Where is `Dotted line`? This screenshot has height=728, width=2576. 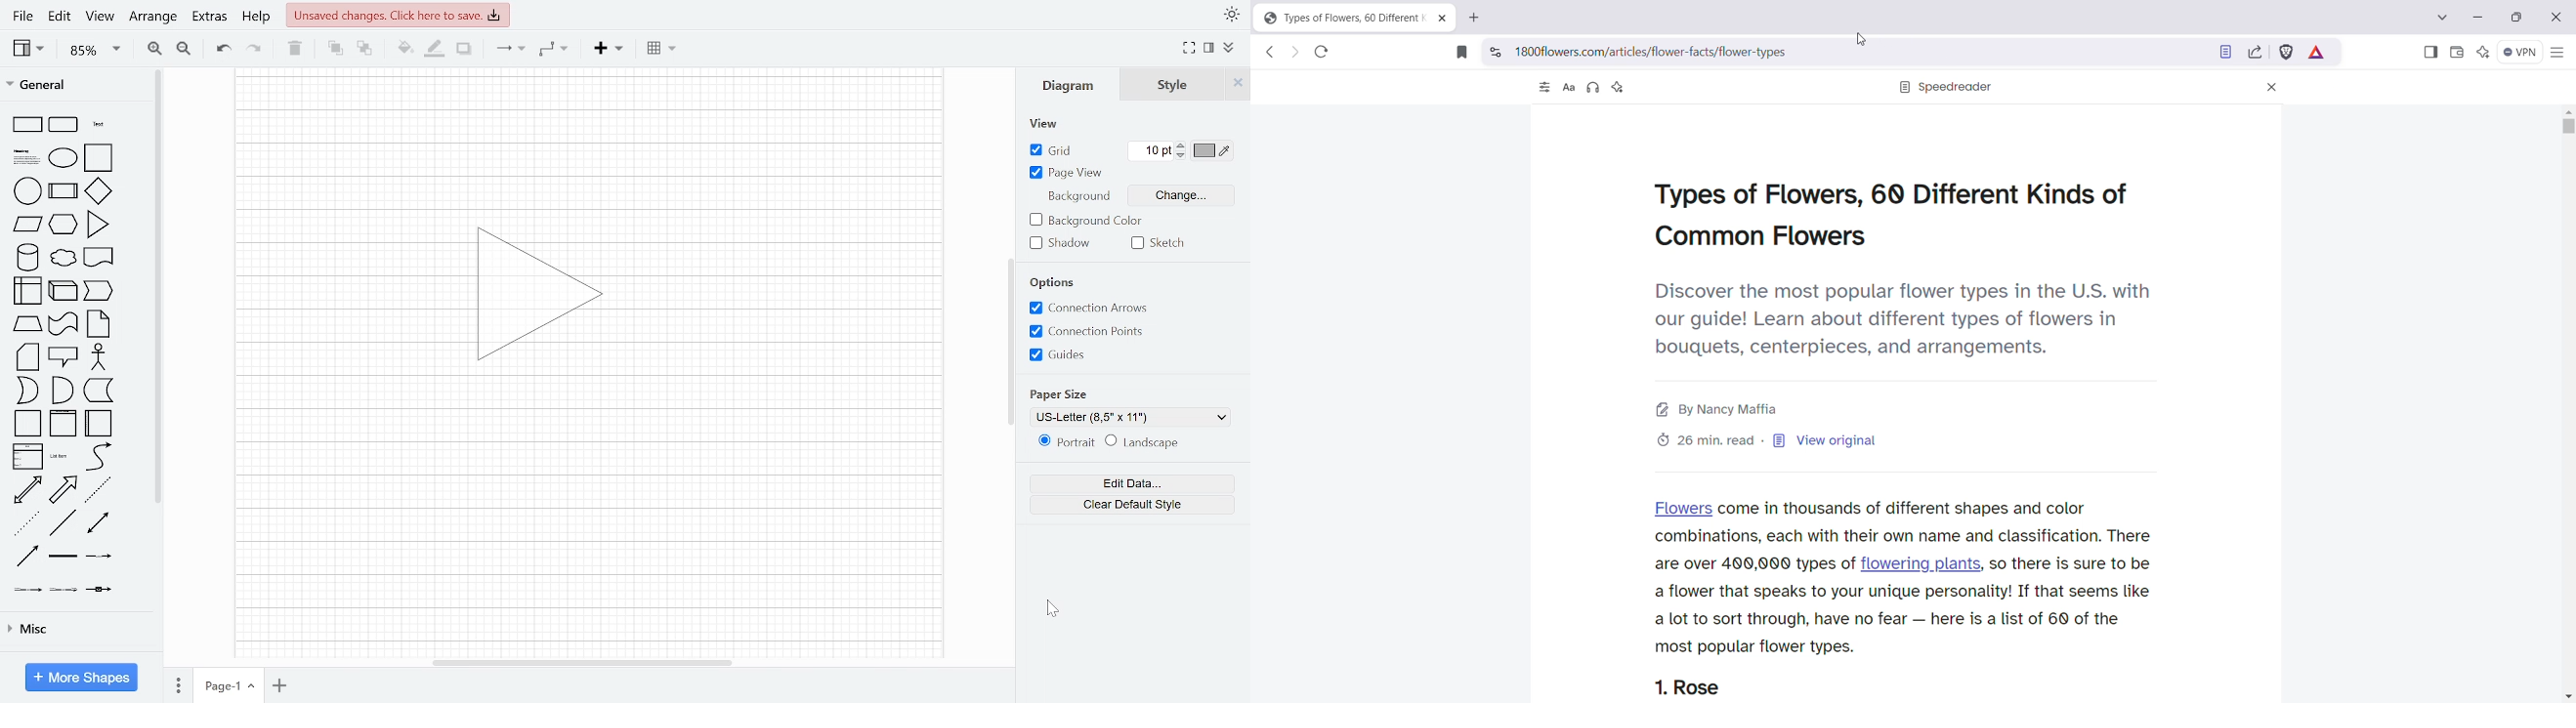
Dotted line is located at coordinates (26, 523).